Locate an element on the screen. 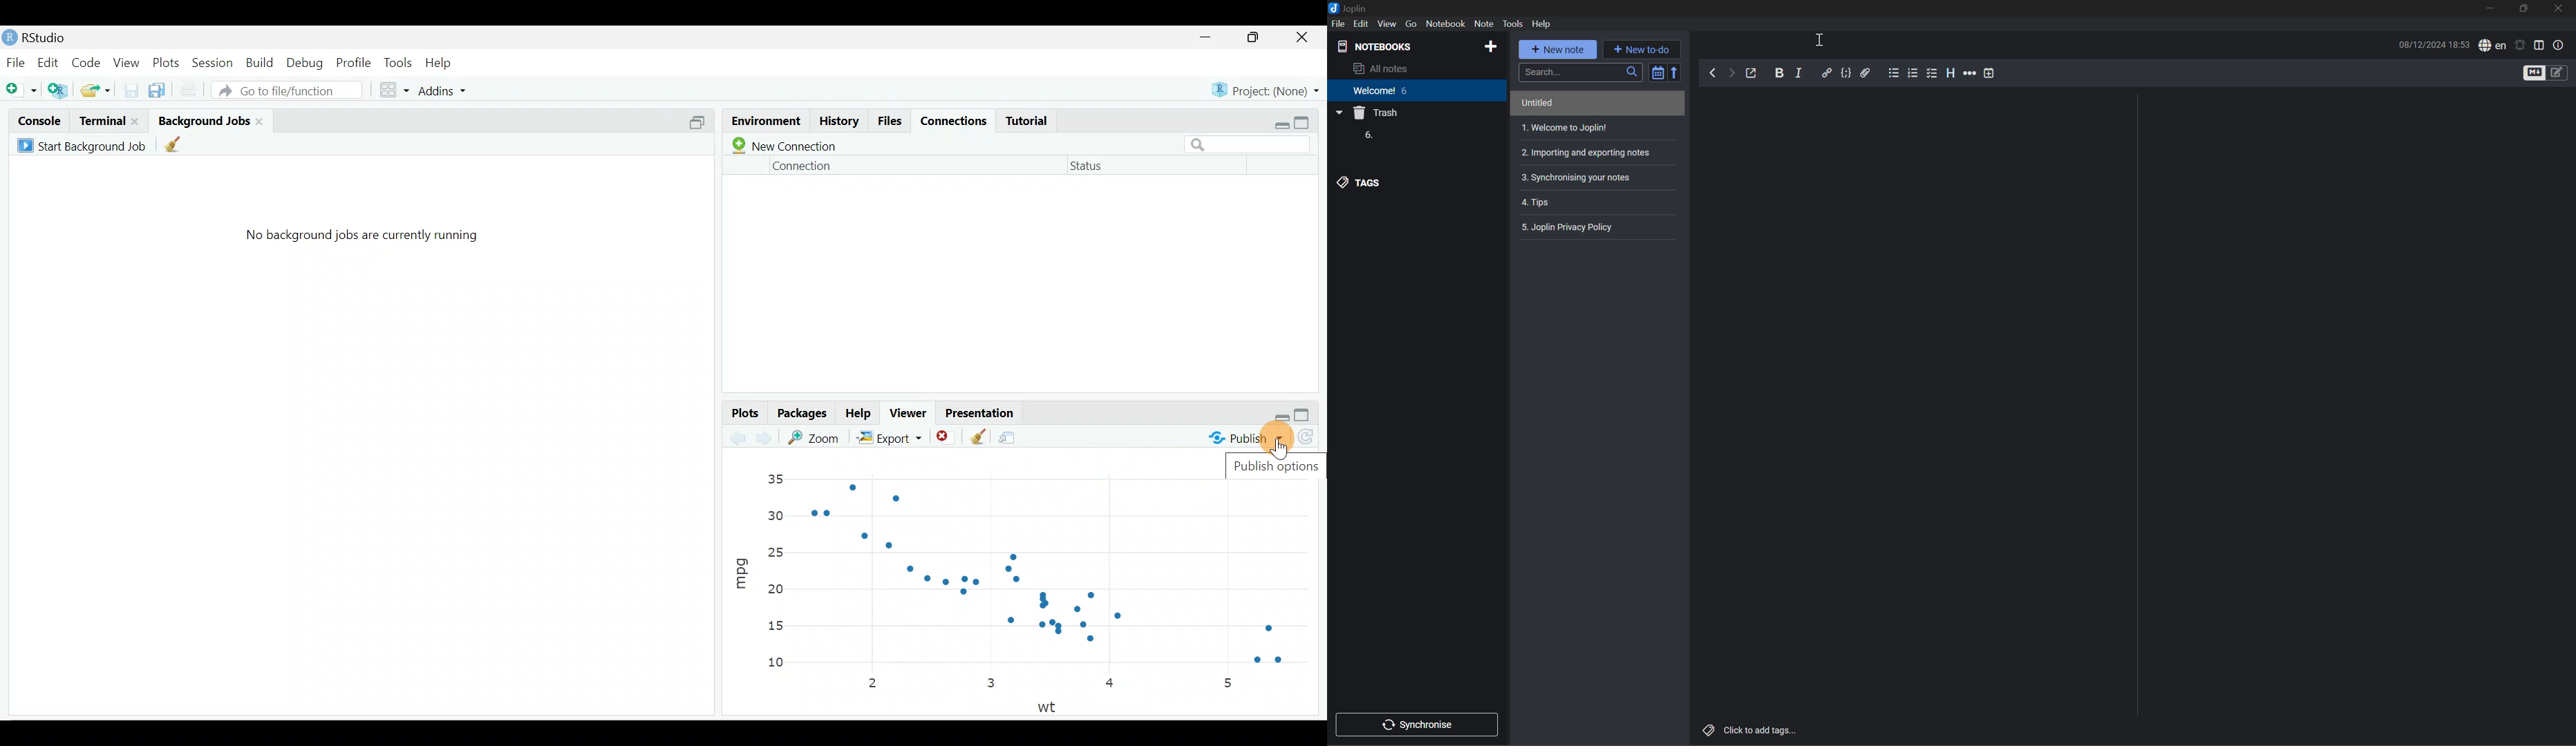  File is located at coordinates (1338, 23).